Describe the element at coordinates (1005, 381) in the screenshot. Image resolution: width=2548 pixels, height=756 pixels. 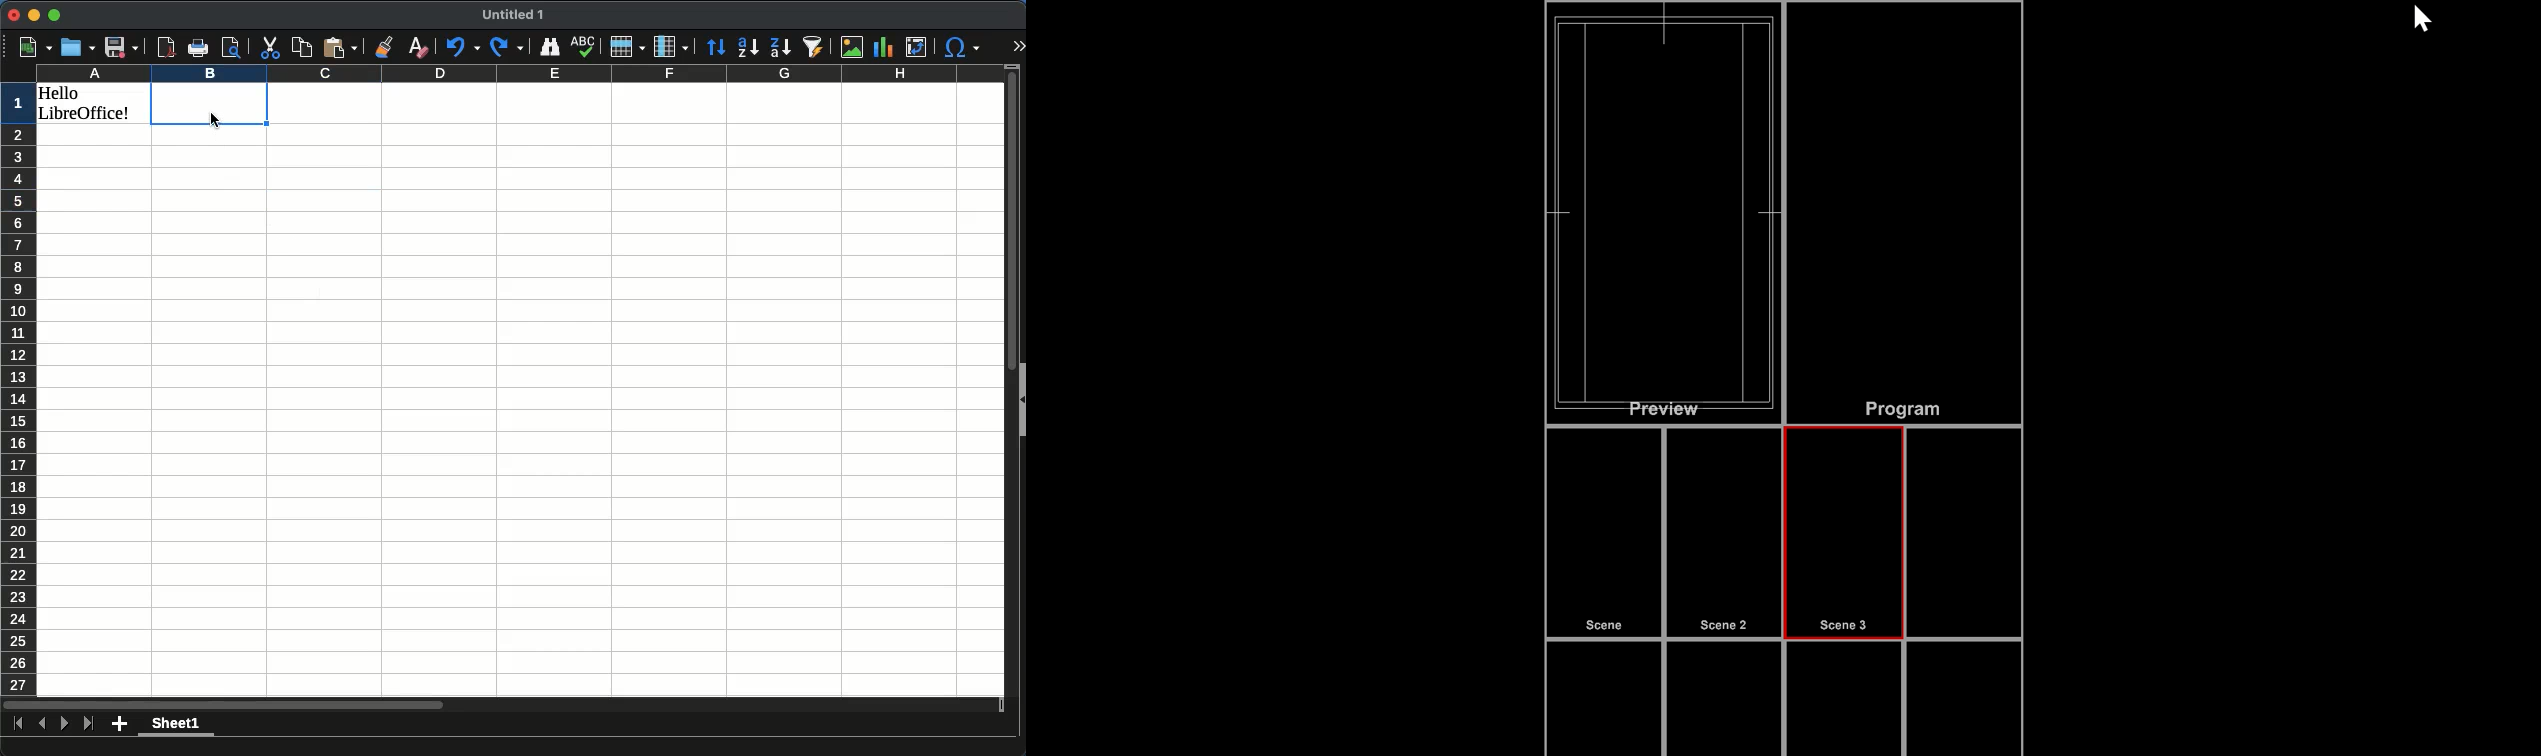
I see `scroll` at that location.